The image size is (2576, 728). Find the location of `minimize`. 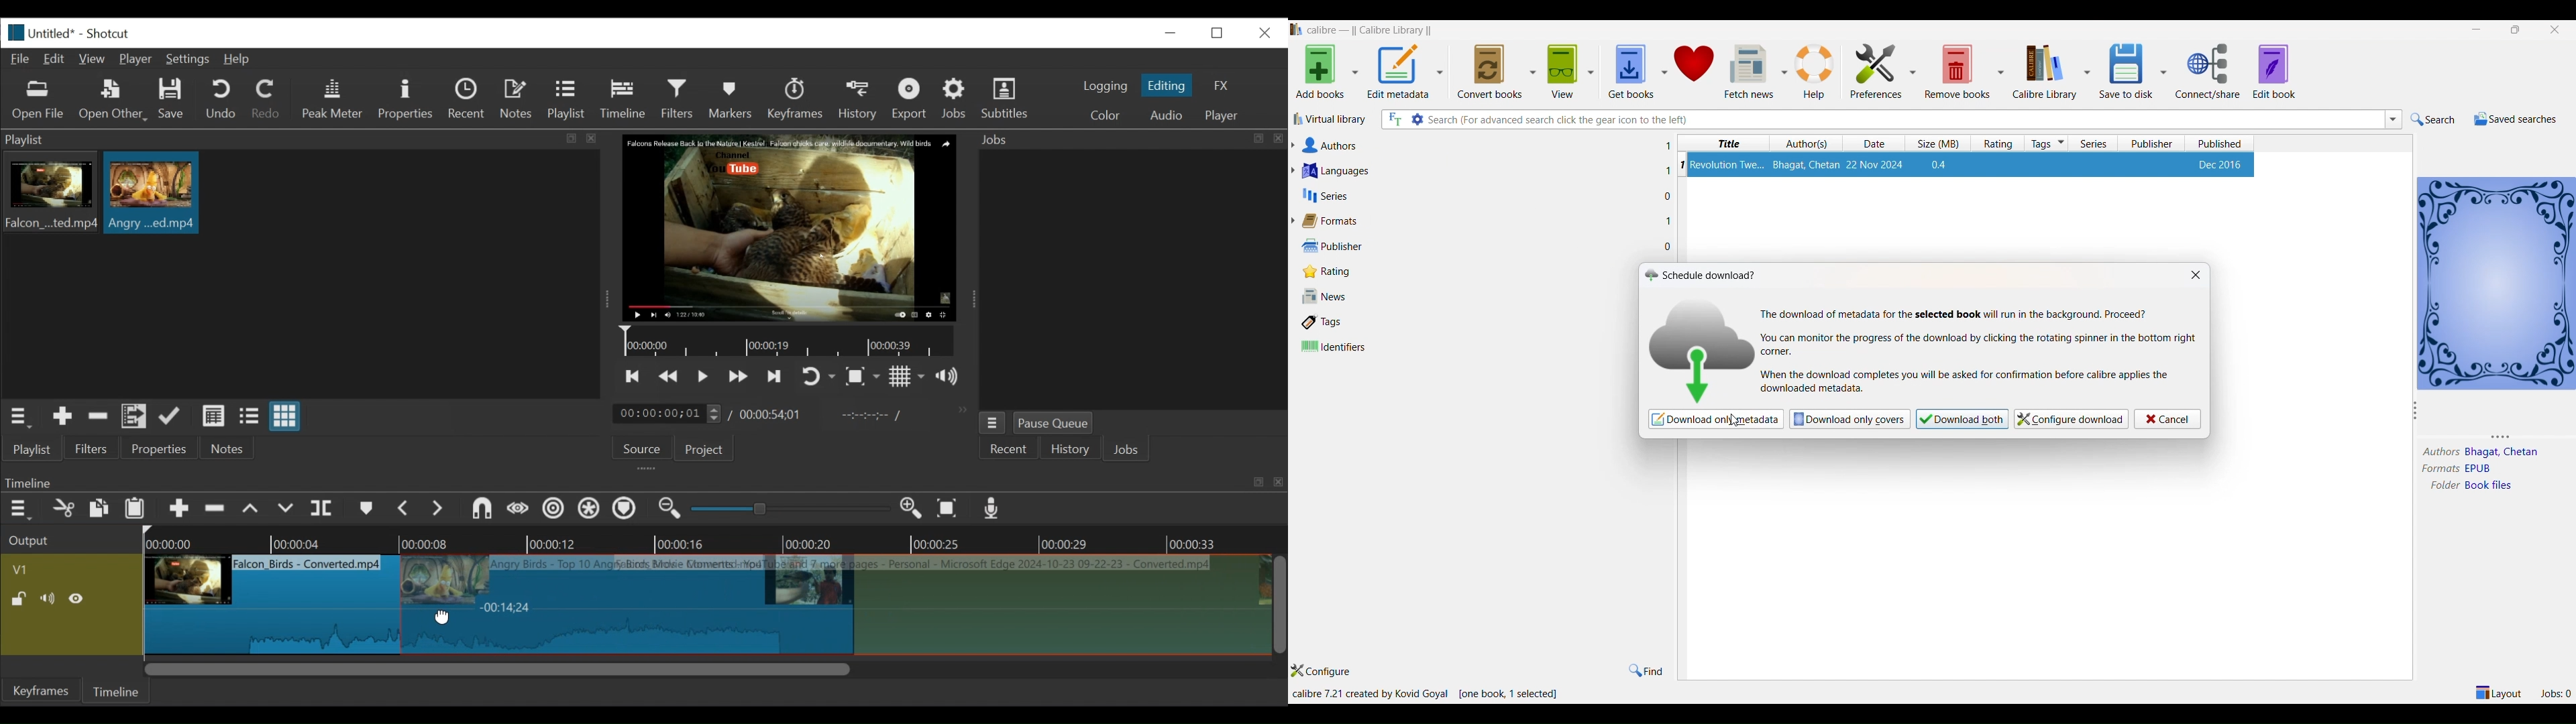

minimize is located at coordinates (2474, 28).